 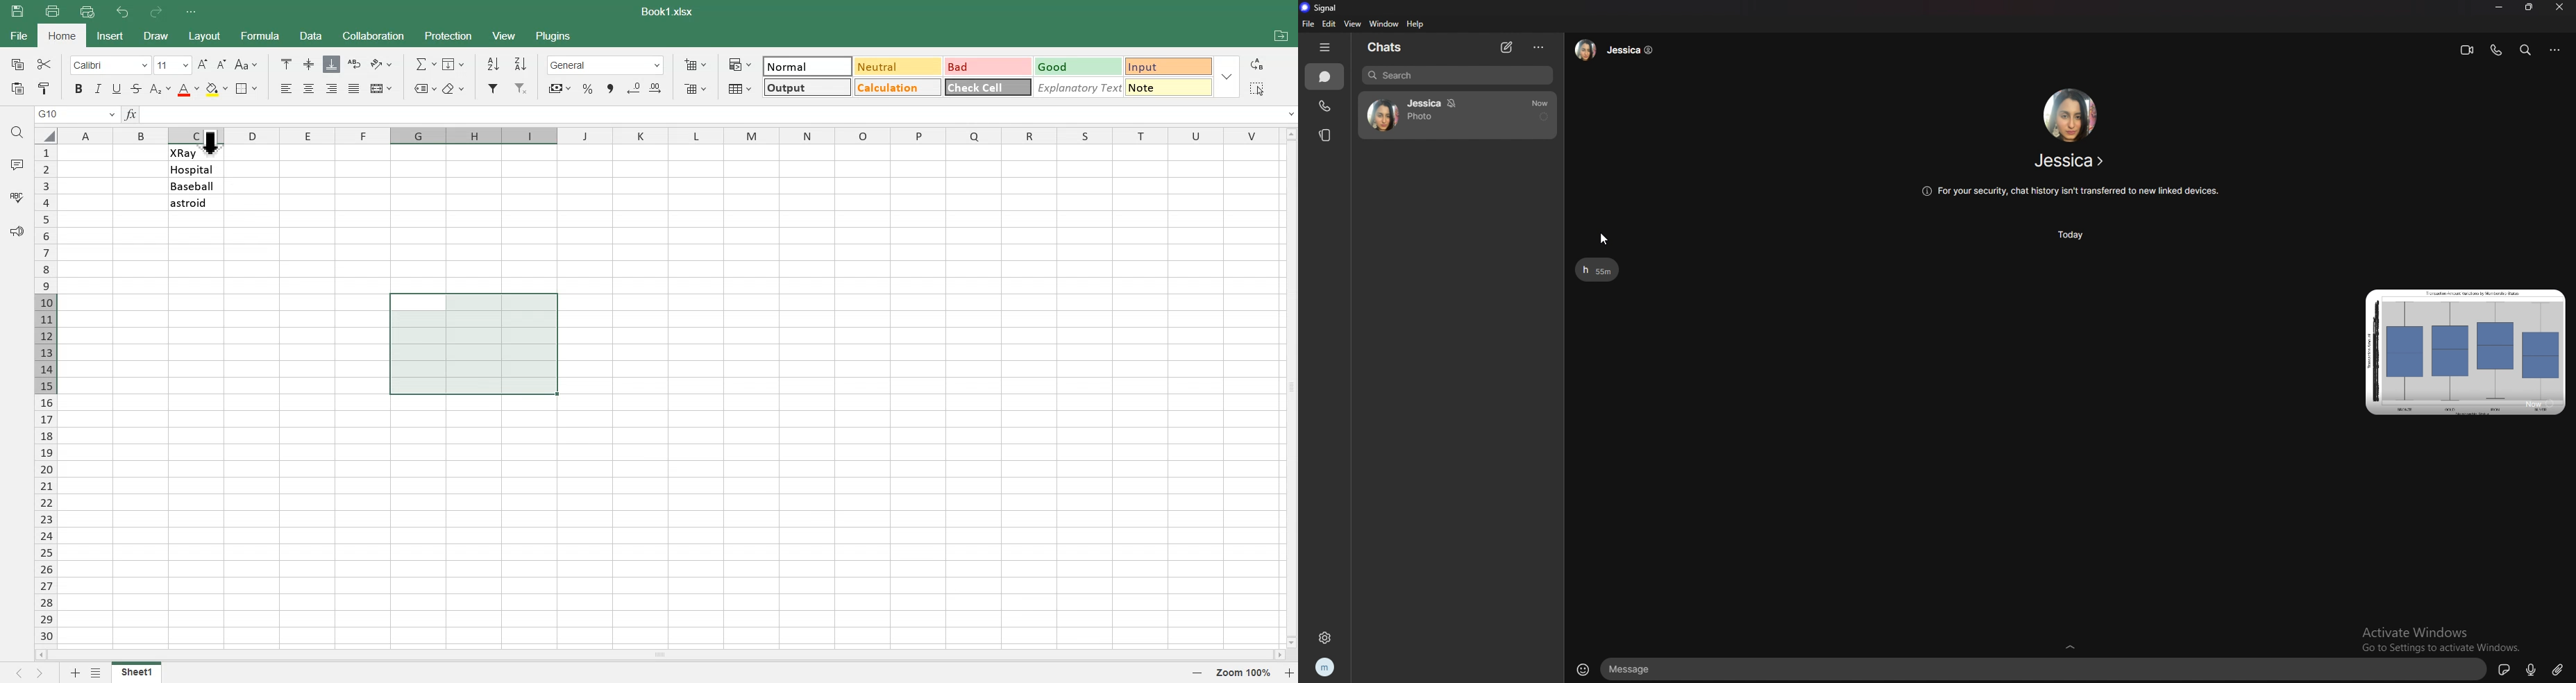 I want to click on Formula, so click(x=132, y=115).